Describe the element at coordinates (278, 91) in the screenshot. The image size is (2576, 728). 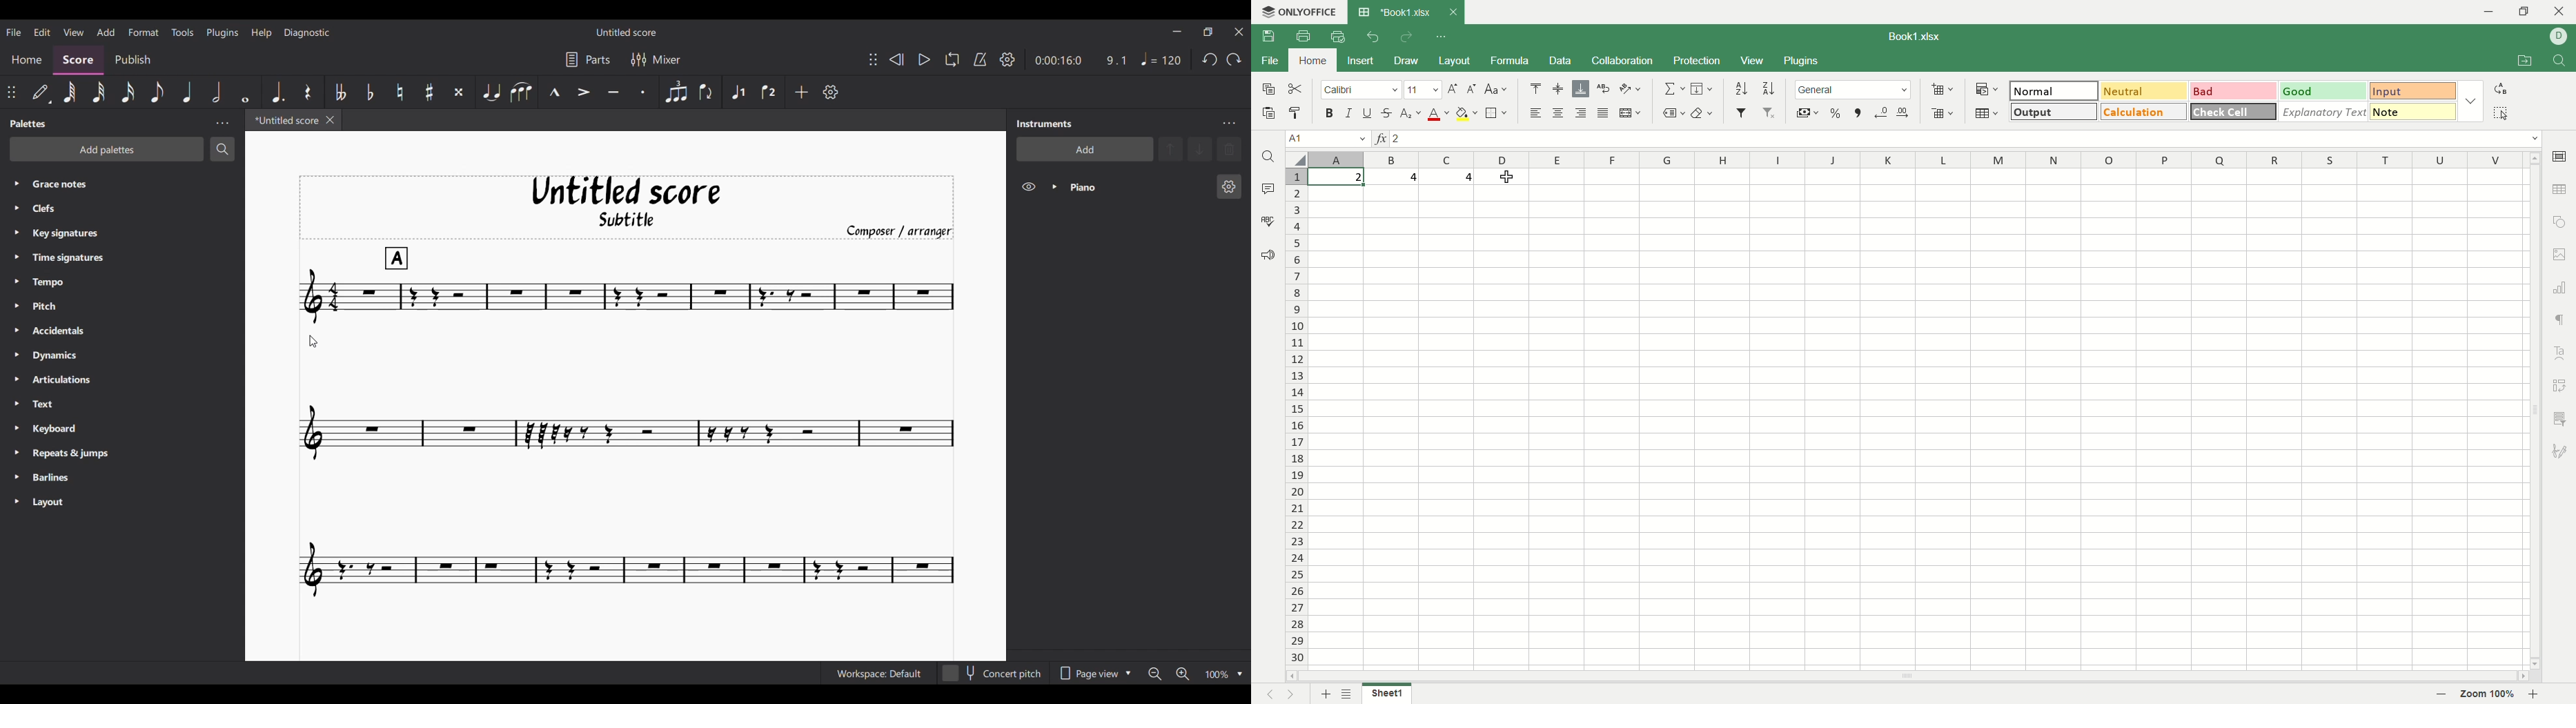
I see `Augmentation dot` at that location.